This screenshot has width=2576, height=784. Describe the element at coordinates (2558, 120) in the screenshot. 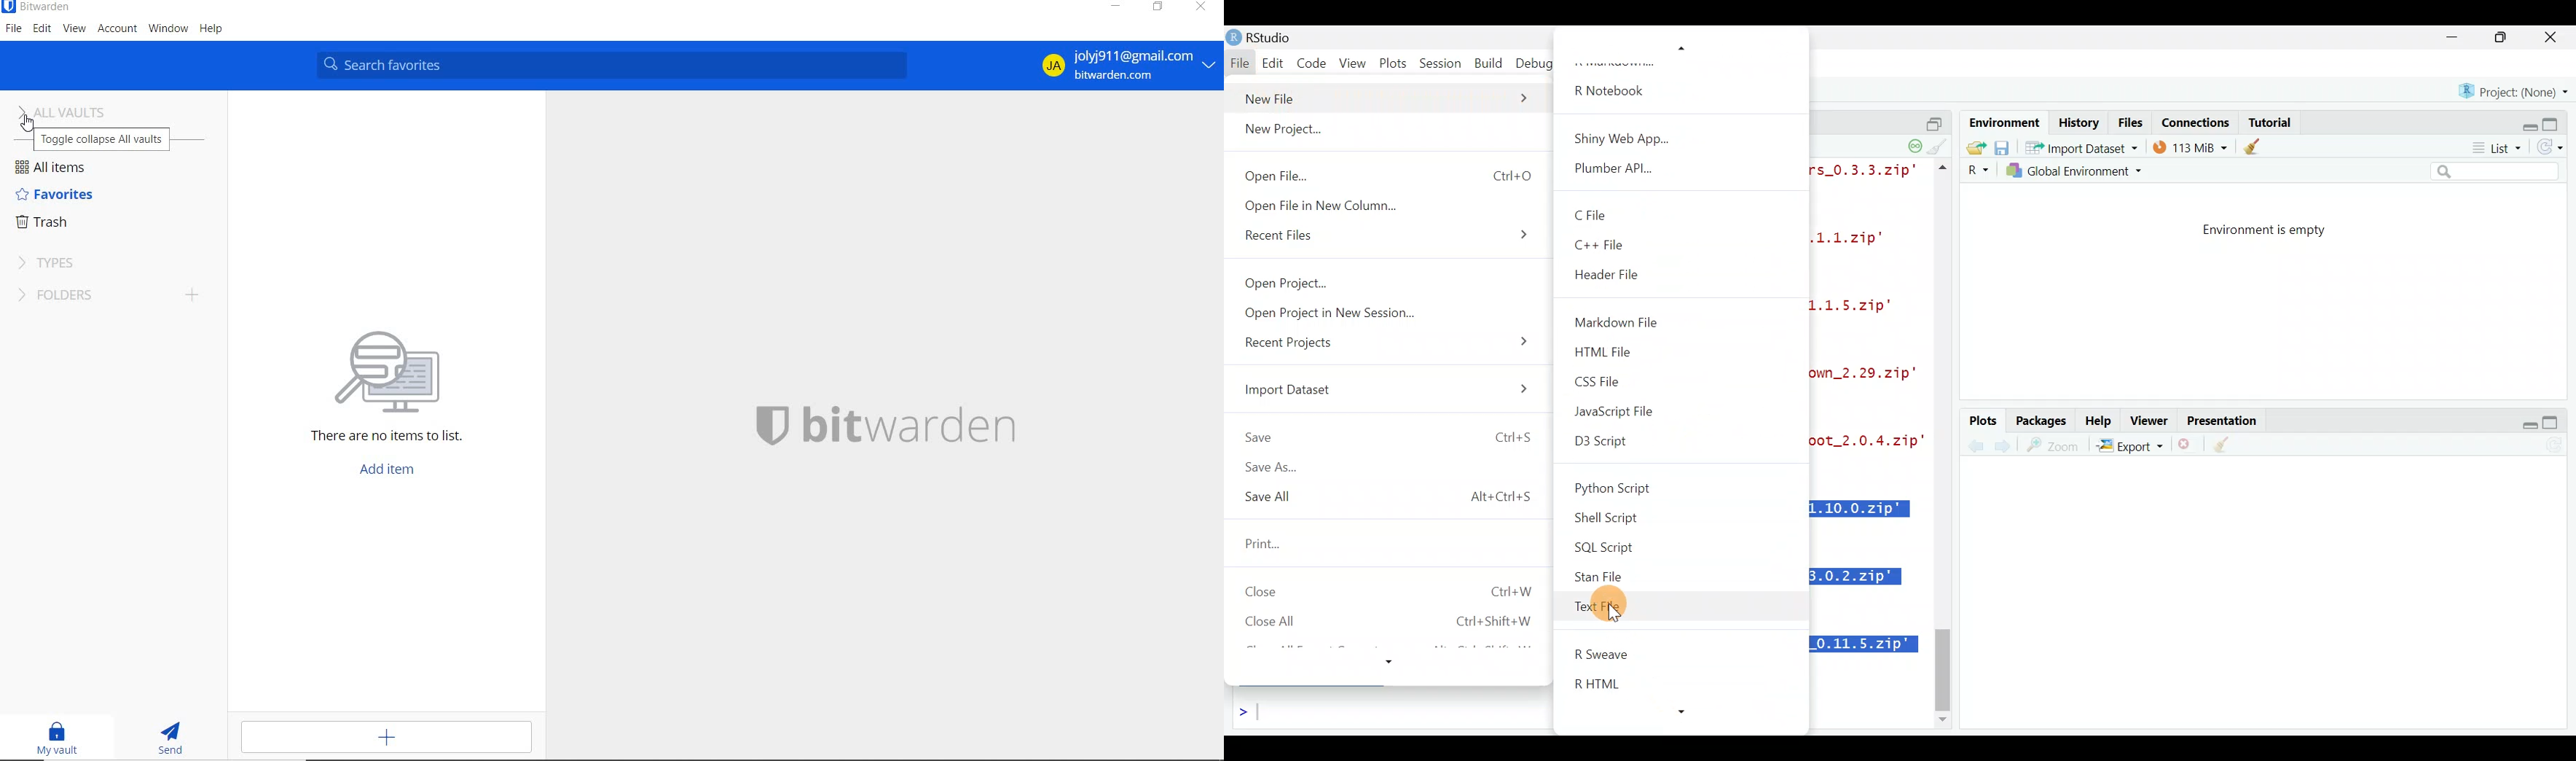

I see `Maximize` at that location.